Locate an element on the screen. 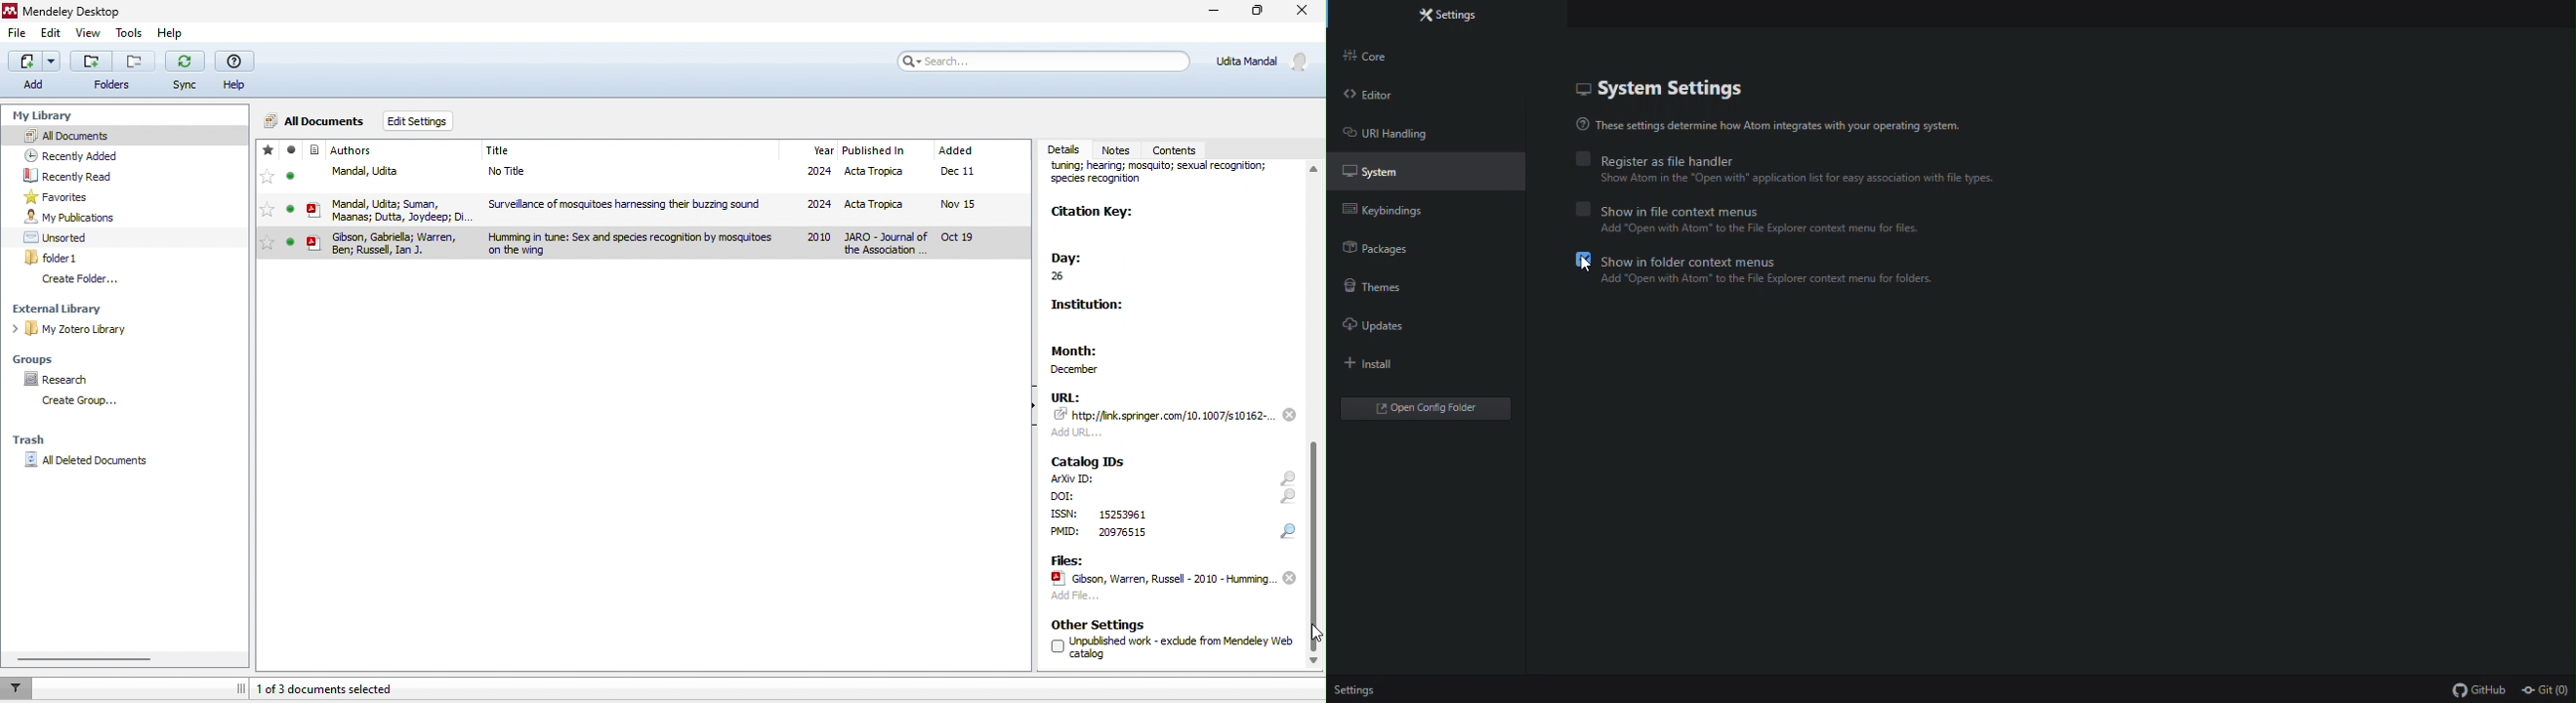 The image size is (2576, 728). add file is located at coordinates (1075, 598).